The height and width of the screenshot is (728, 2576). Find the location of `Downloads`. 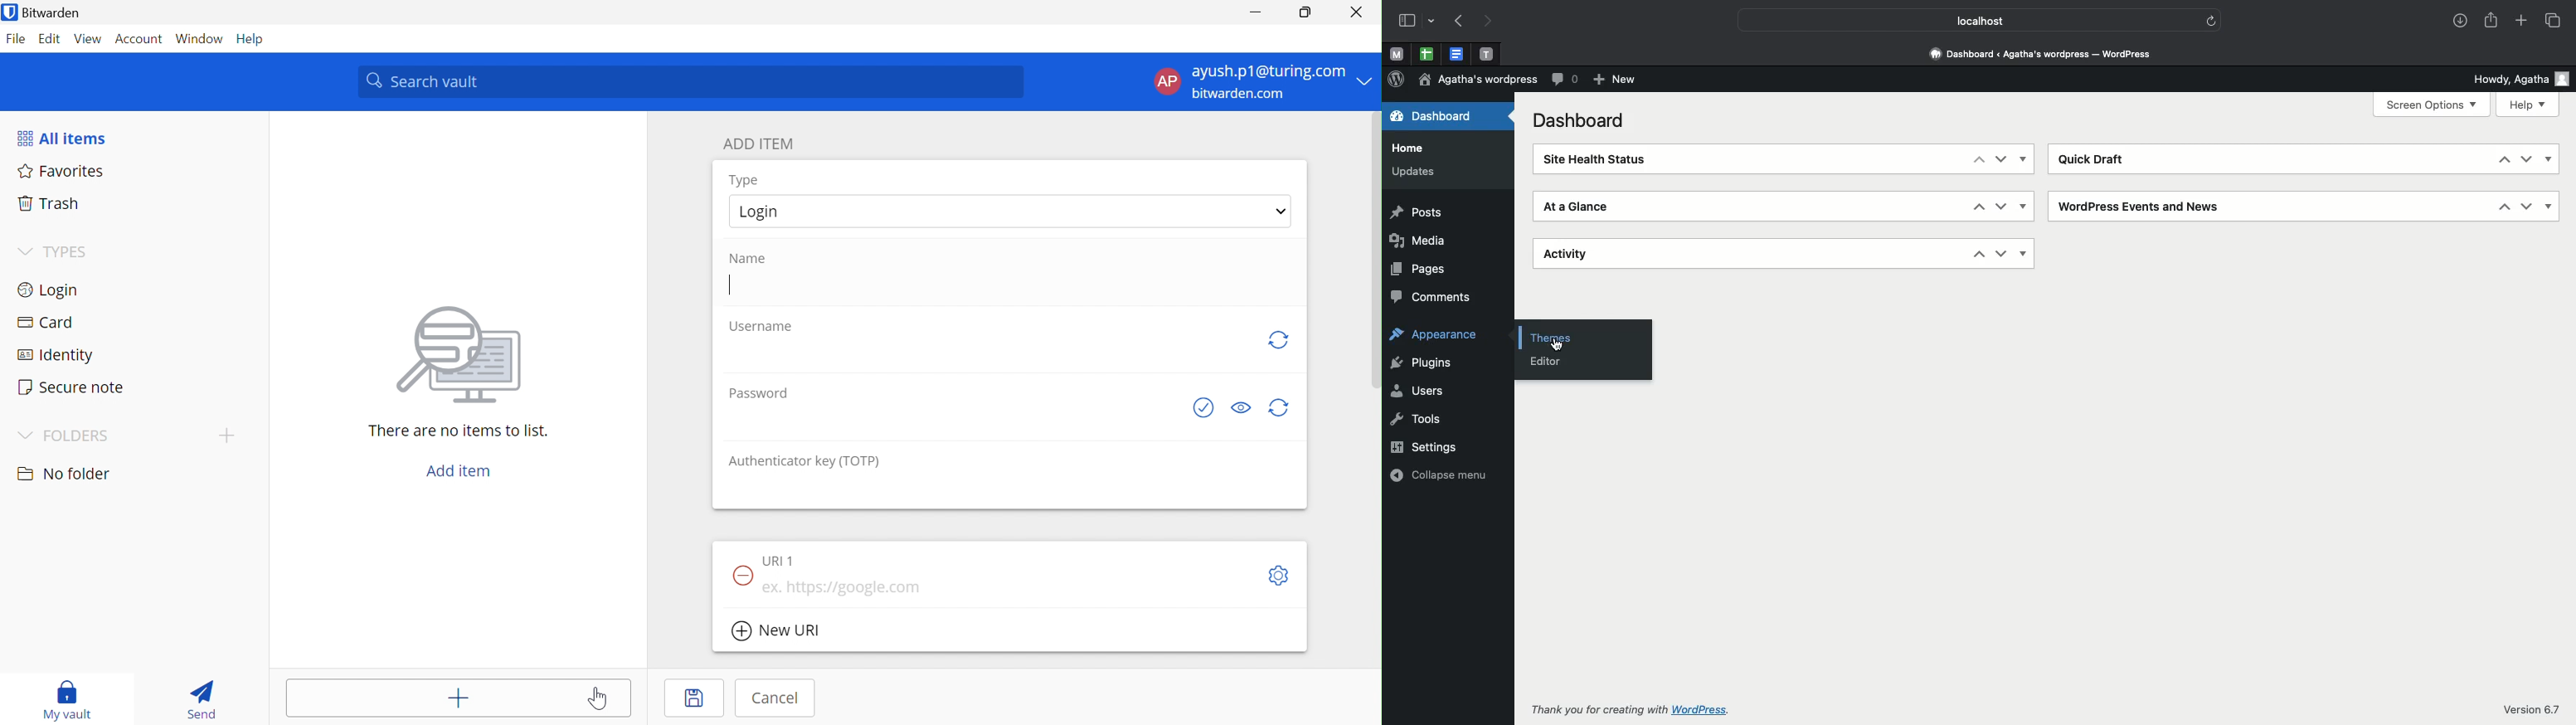

Downloads is located at coordinates (2462, 22).